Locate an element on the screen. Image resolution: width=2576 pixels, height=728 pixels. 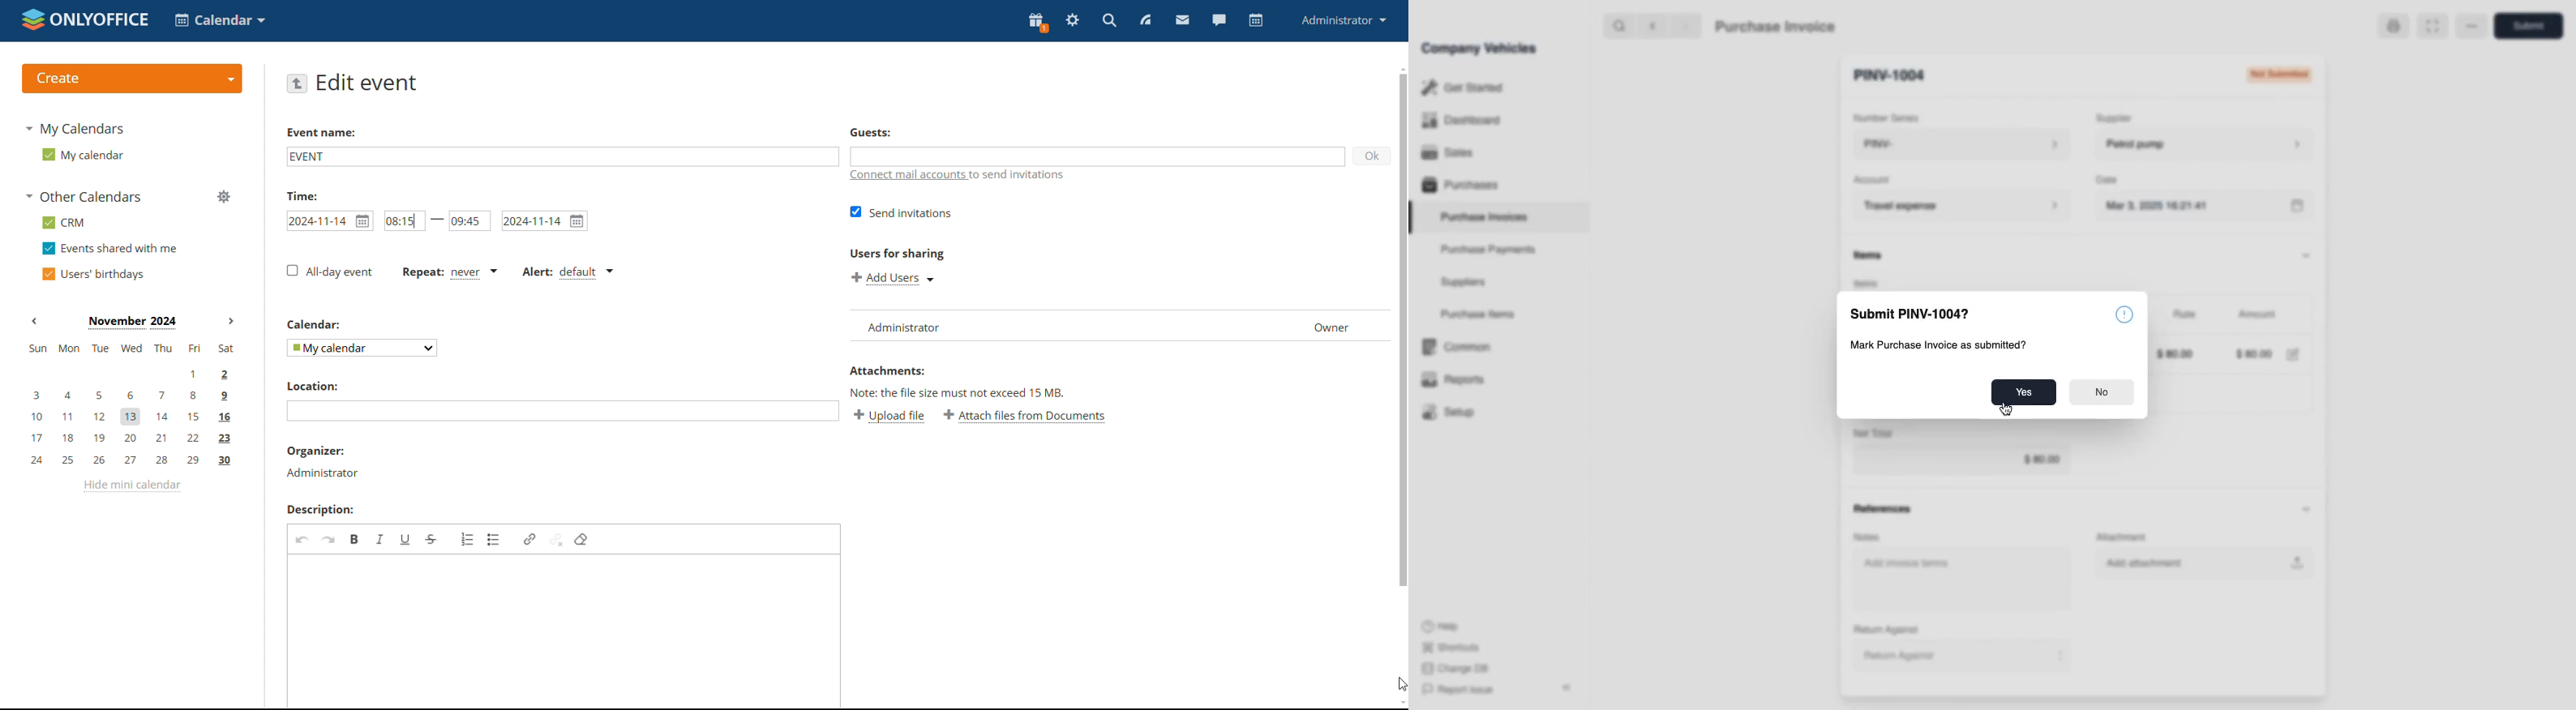
cursor is located at coordinates (2007, 408).